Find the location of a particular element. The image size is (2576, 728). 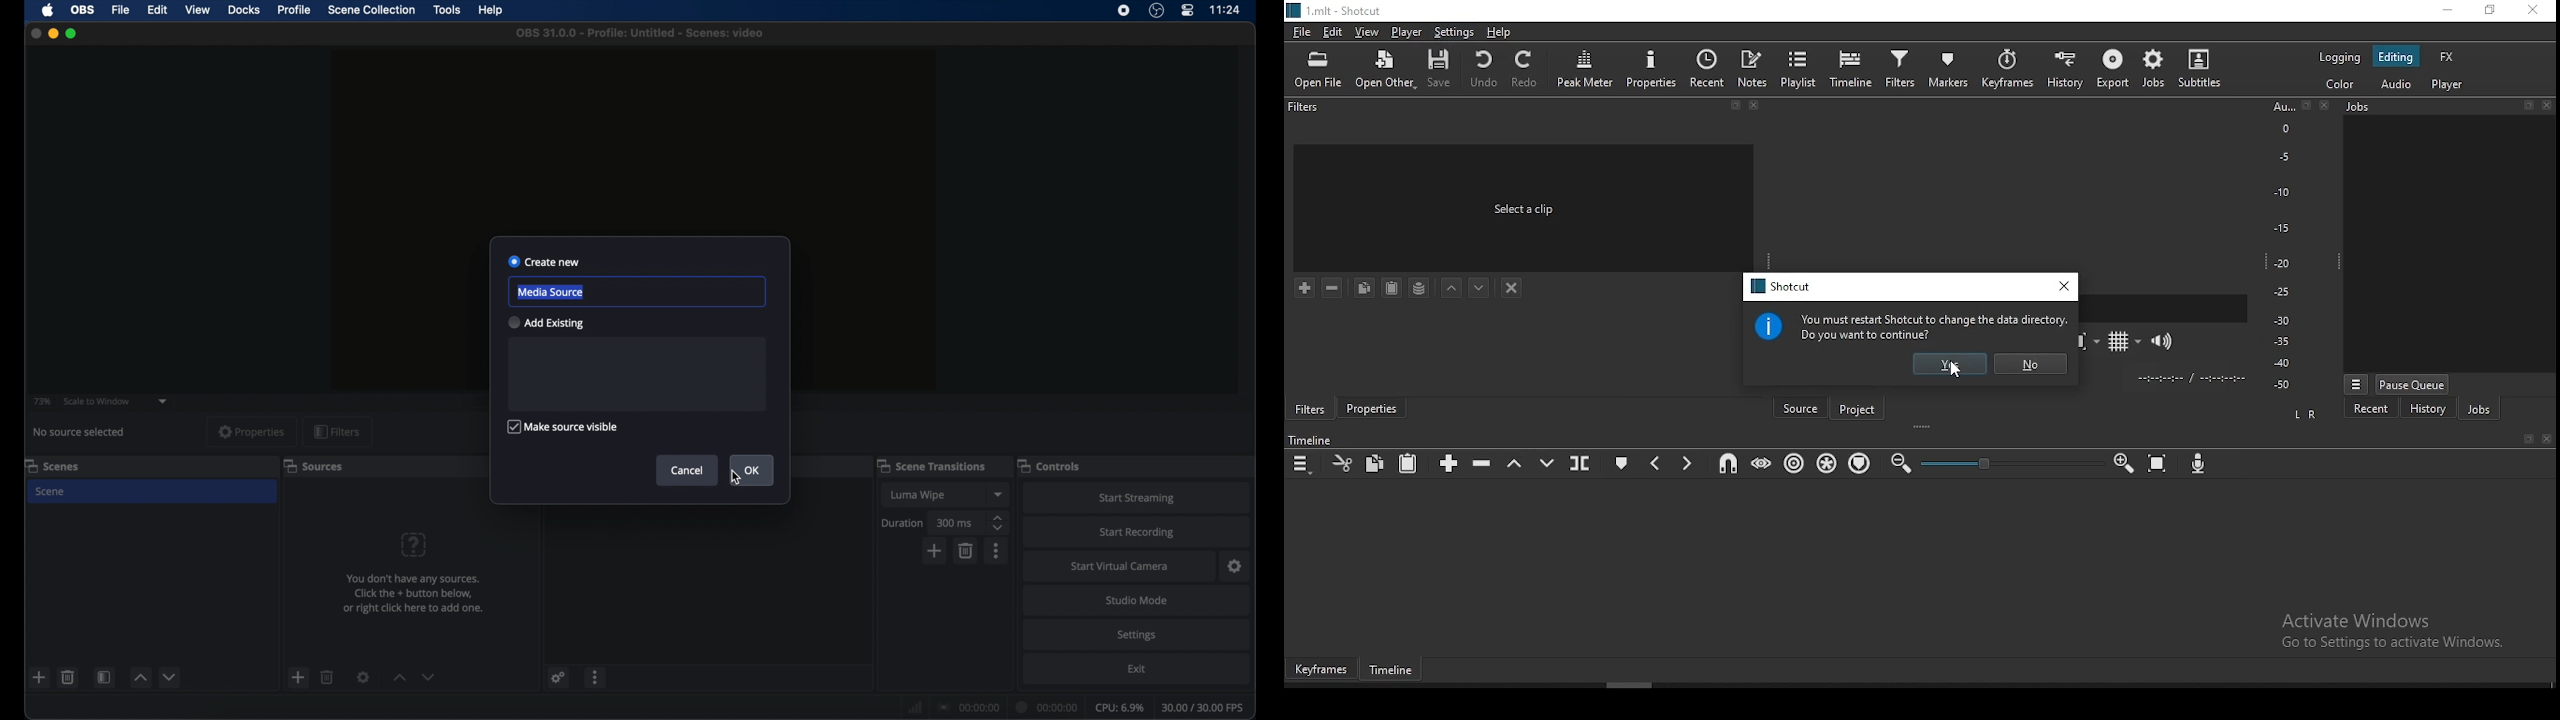

minimize is located at coordinates (53, 33).